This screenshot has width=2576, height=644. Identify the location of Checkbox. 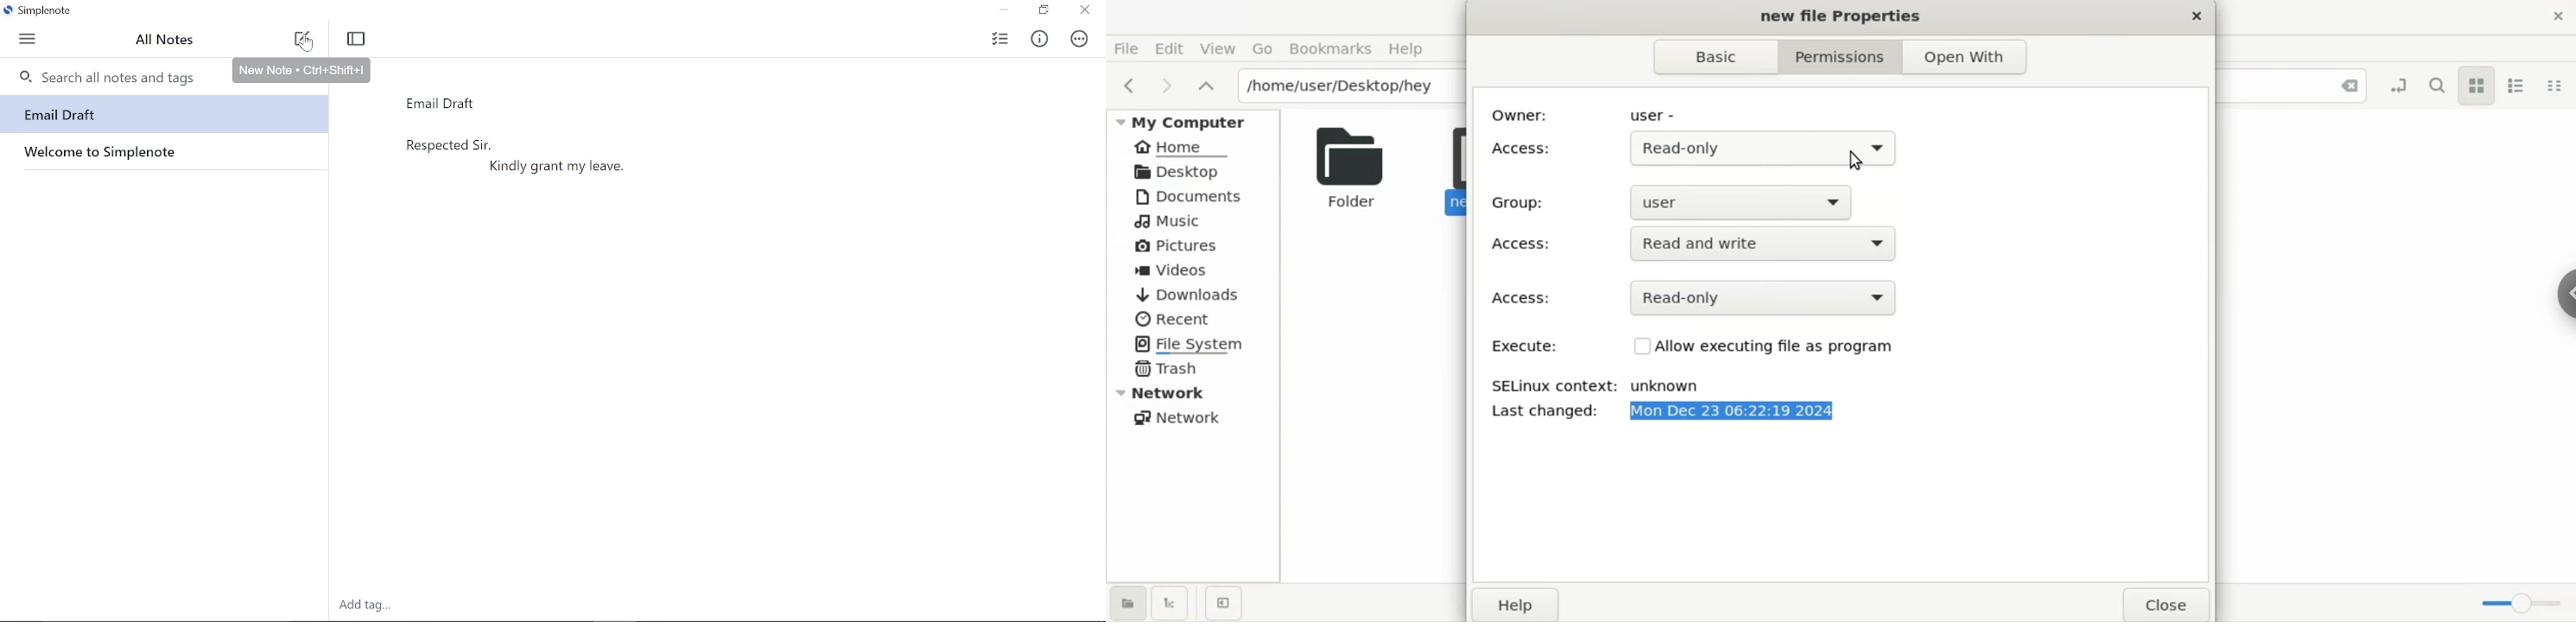
(1631, 349).